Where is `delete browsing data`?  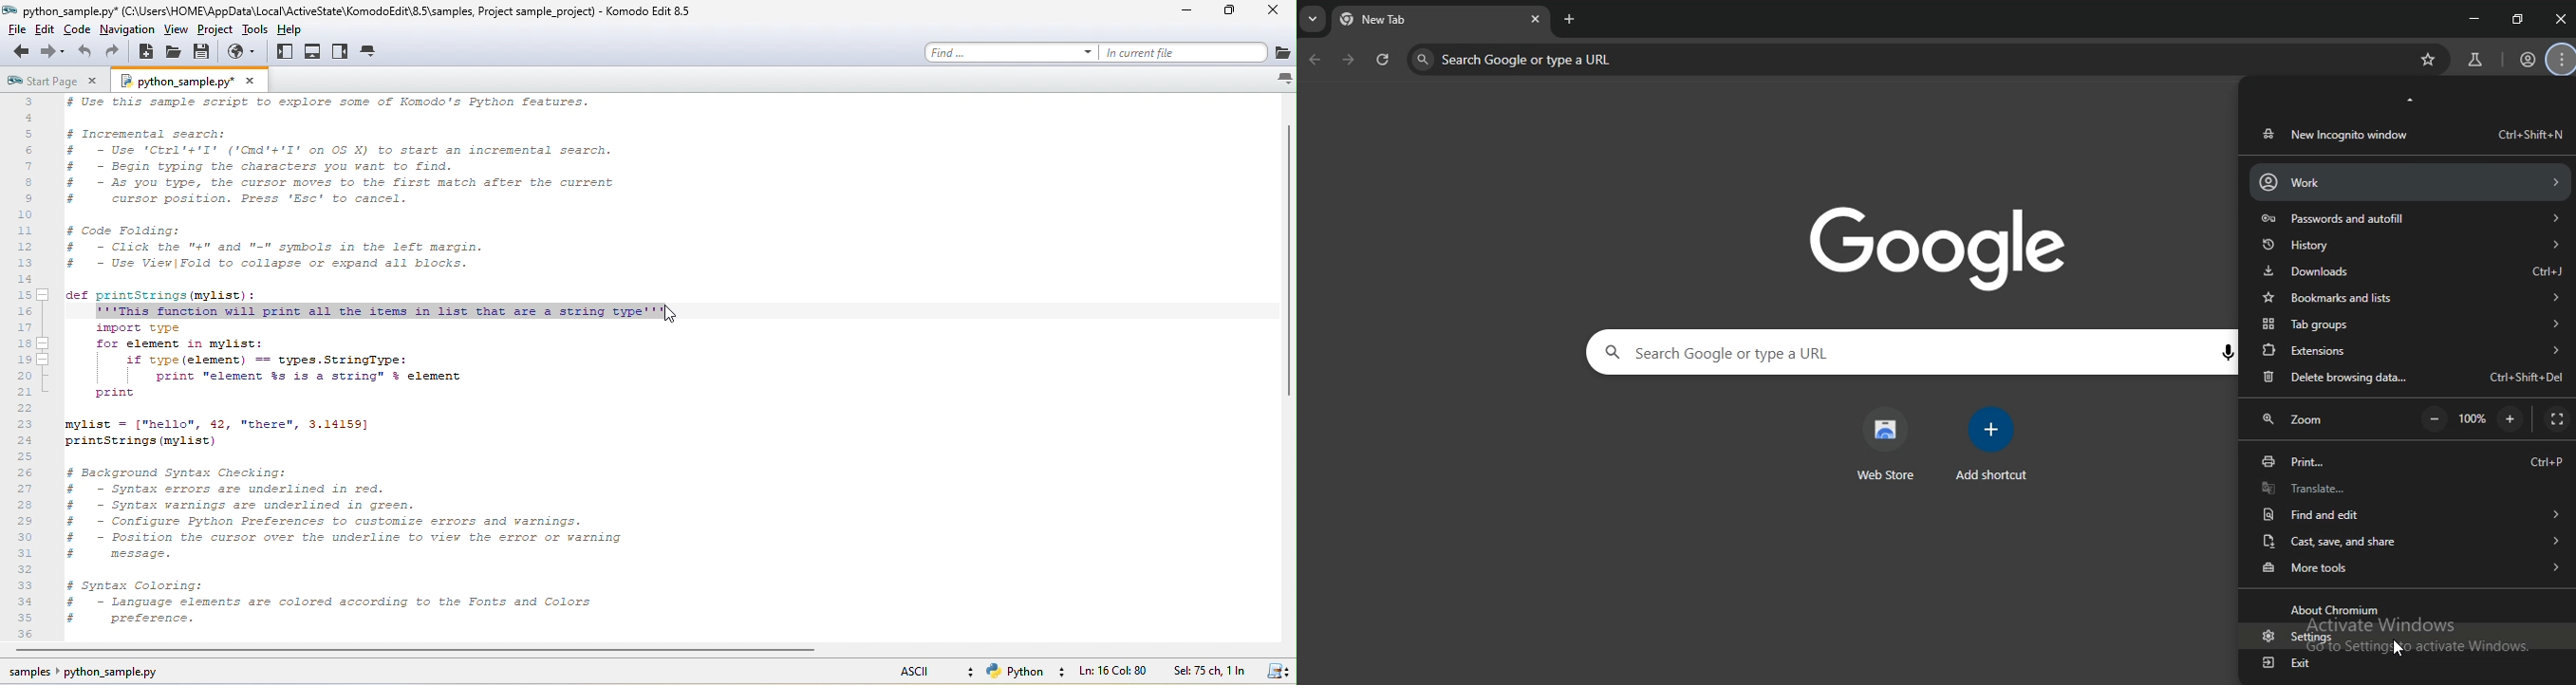 delete browsing data is located at coordinates (2412, 378).